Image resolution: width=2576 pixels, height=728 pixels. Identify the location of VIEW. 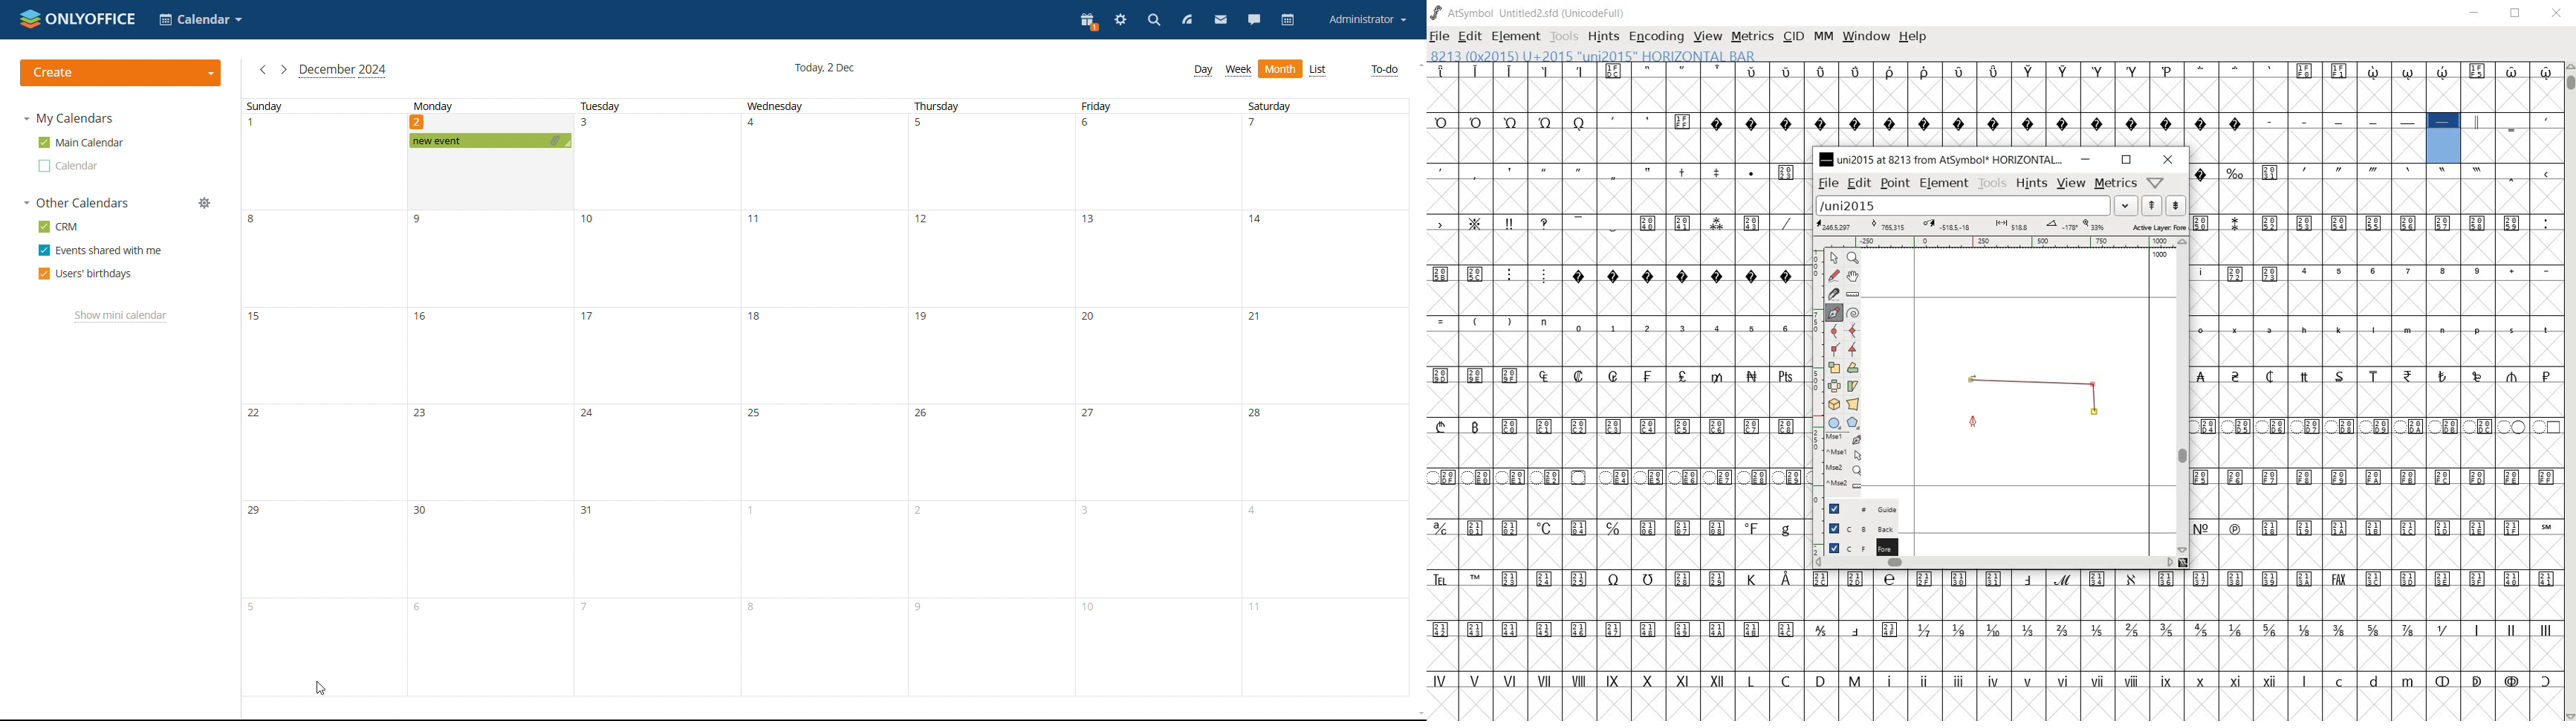
(1708, 37).